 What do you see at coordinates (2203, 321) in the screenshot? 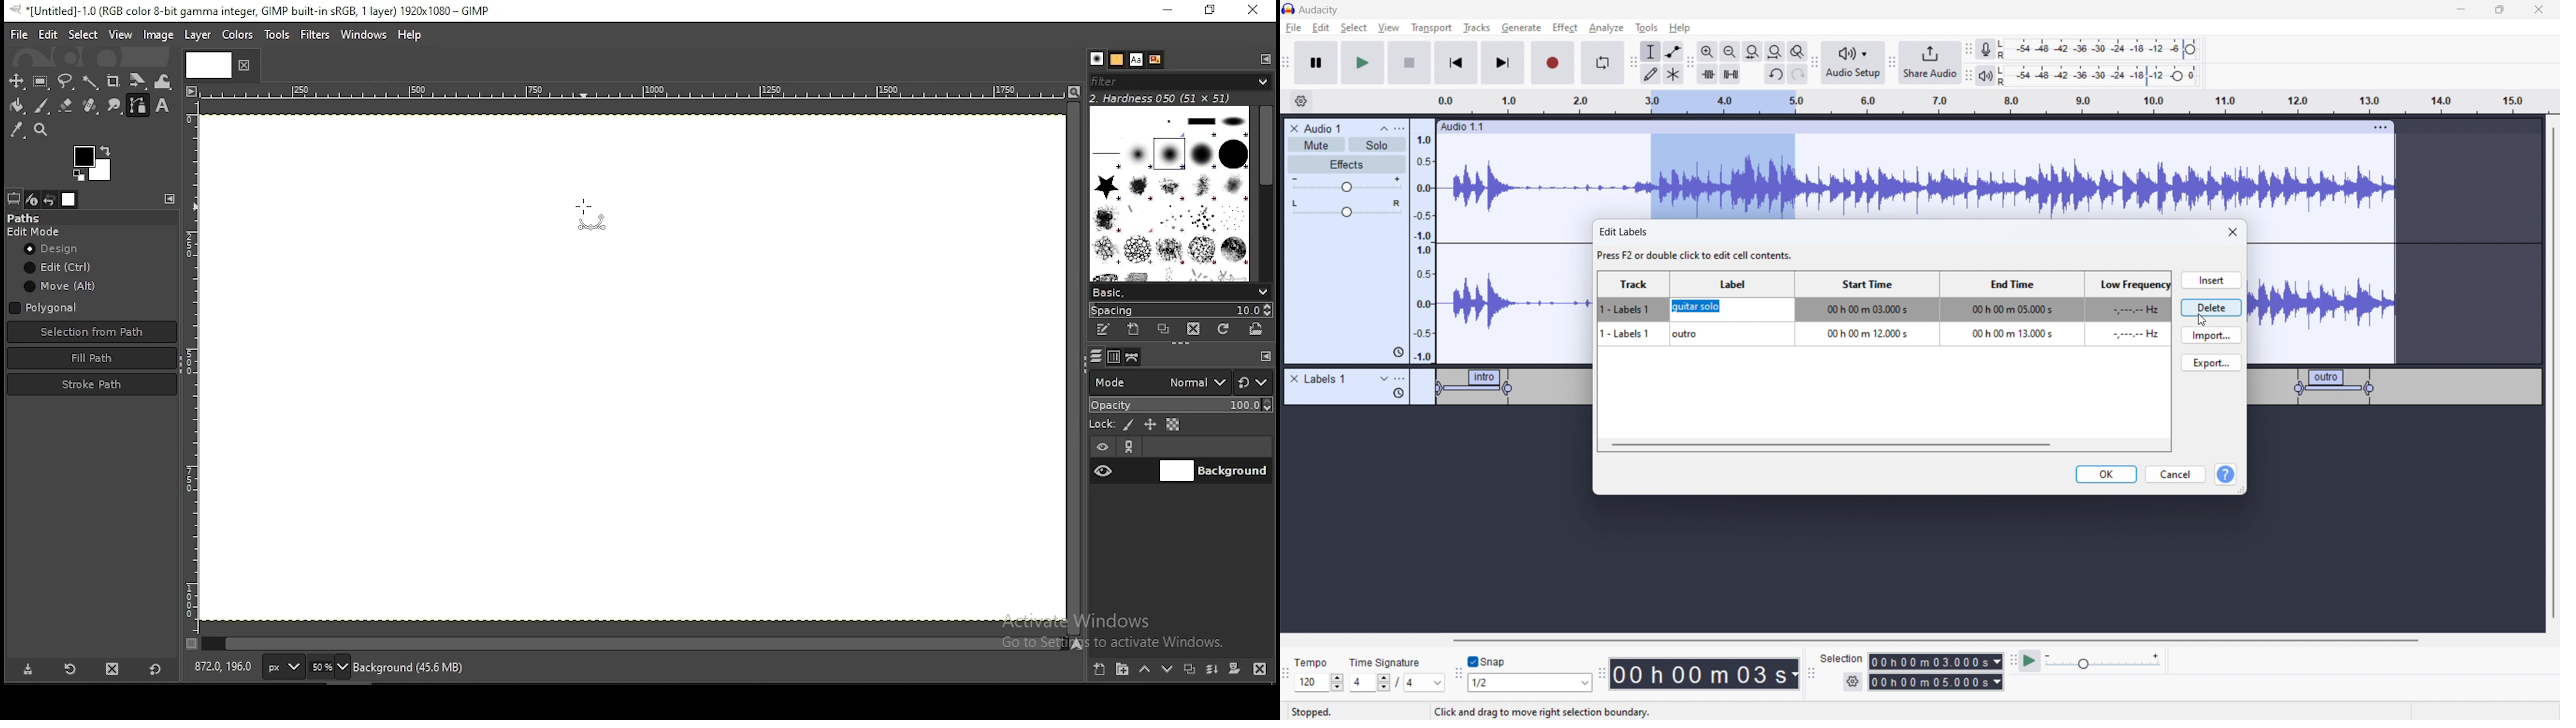
I see `cursor` at bounding box center [2203, 321].